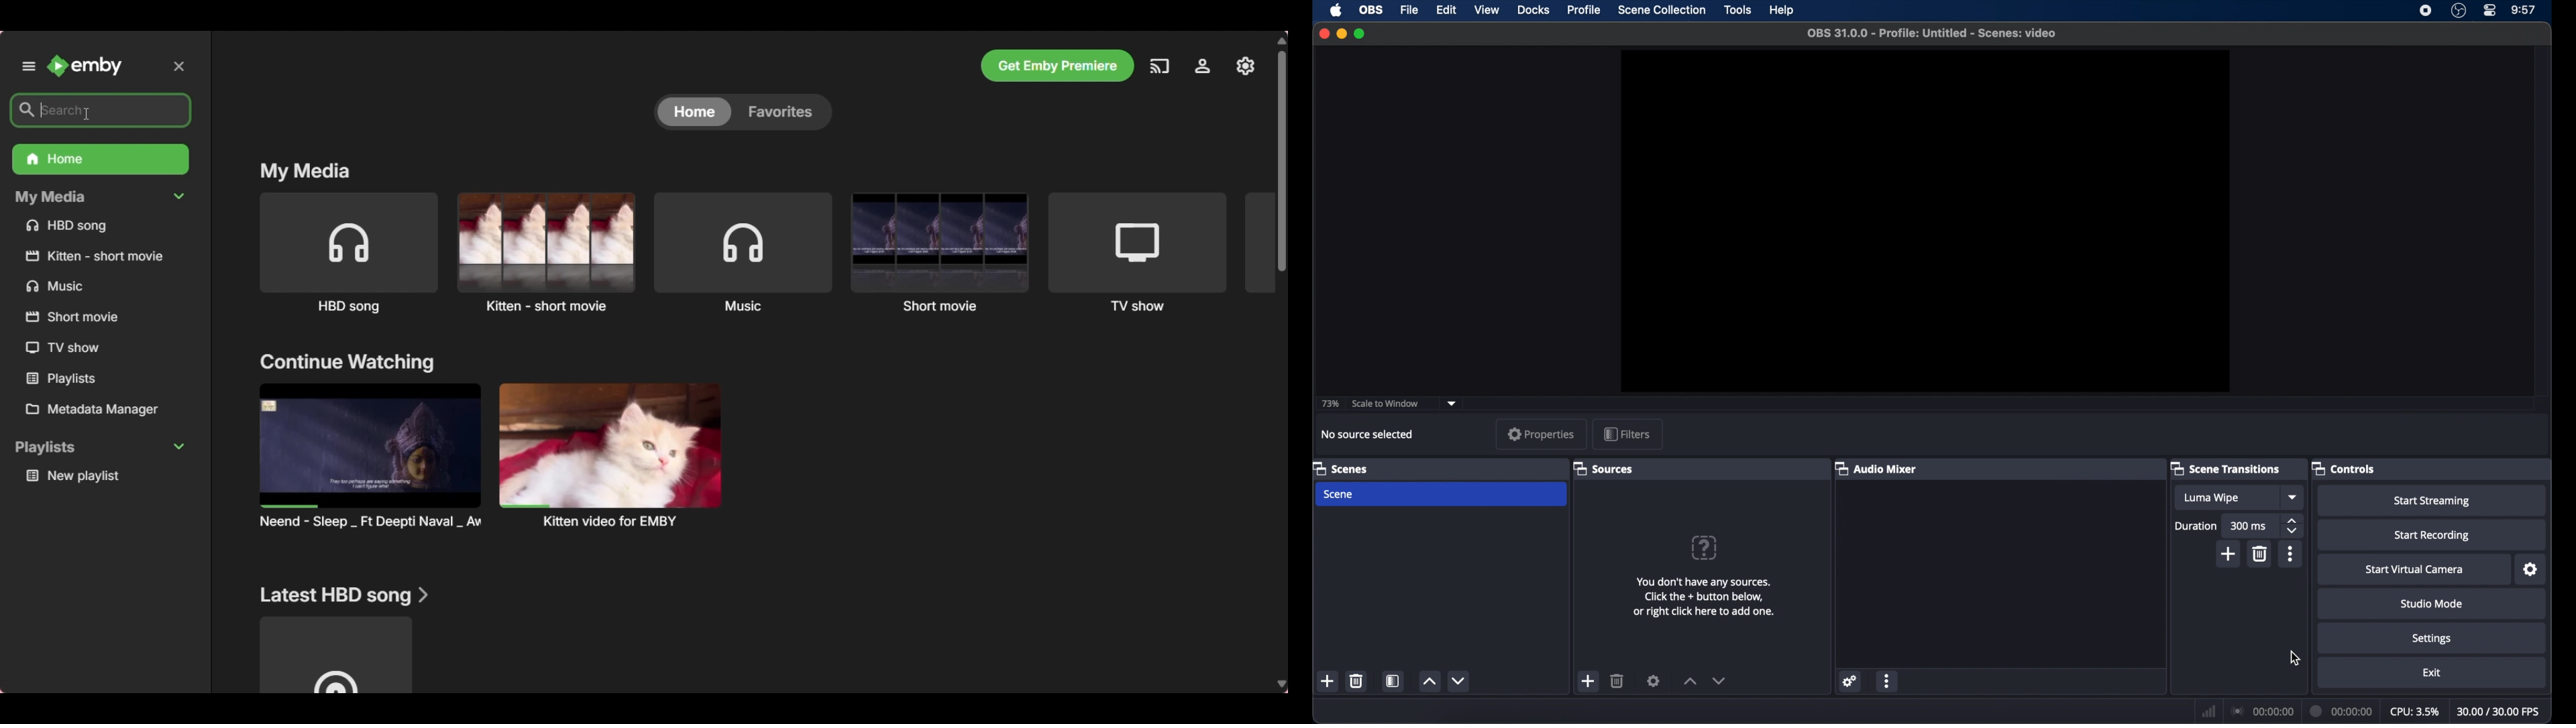 The image size is (2576, 728). I want to click on apple icon, so click(1338, 10).